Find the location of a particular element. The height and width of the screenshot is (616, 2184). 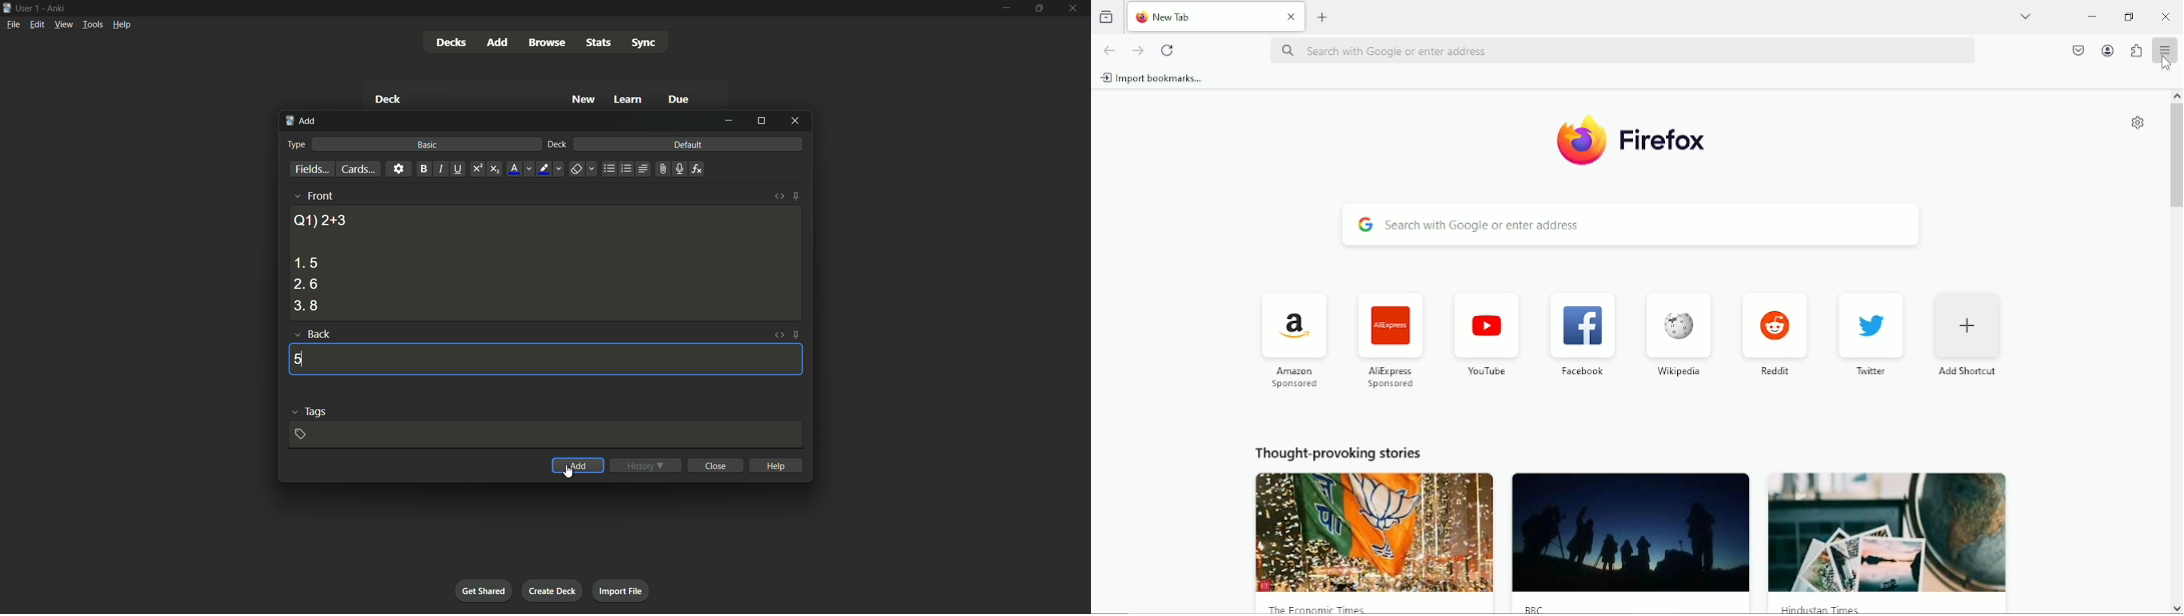

record audio is located at coordinates (679, 169).